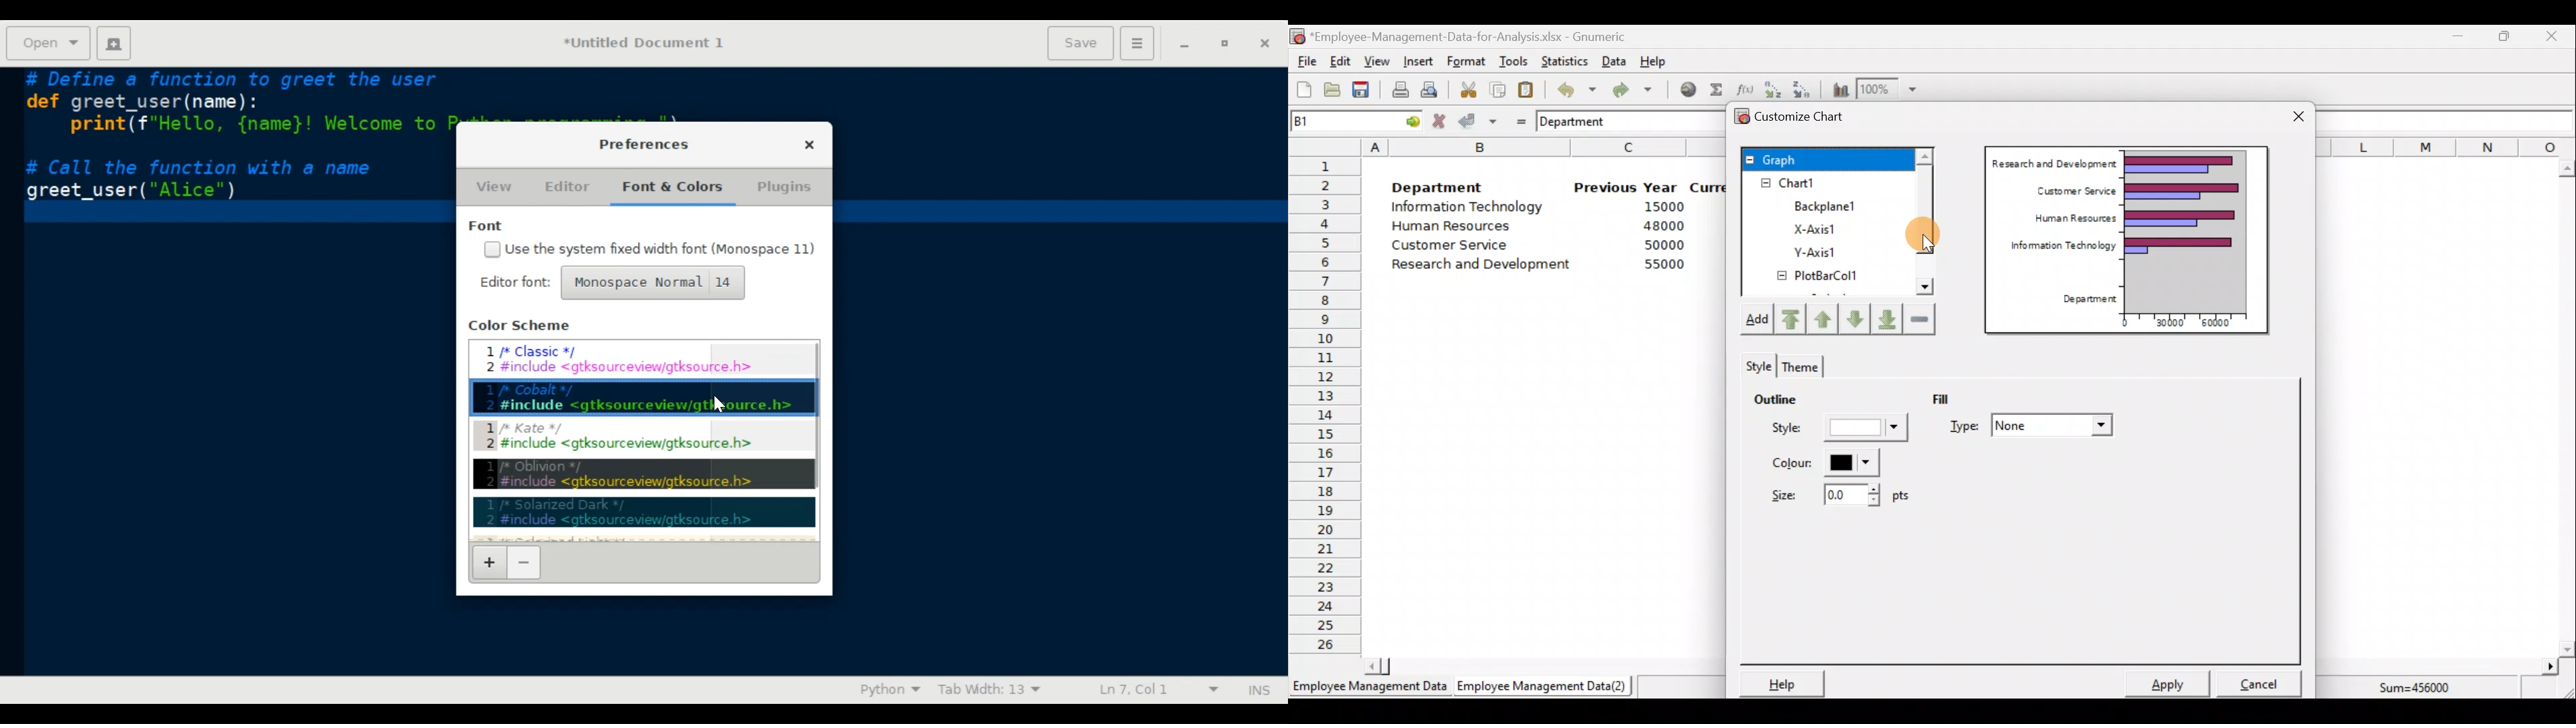  Describe the element at coordinates (2194, 231) in the screenshot. I see `Chart preview` at that location.